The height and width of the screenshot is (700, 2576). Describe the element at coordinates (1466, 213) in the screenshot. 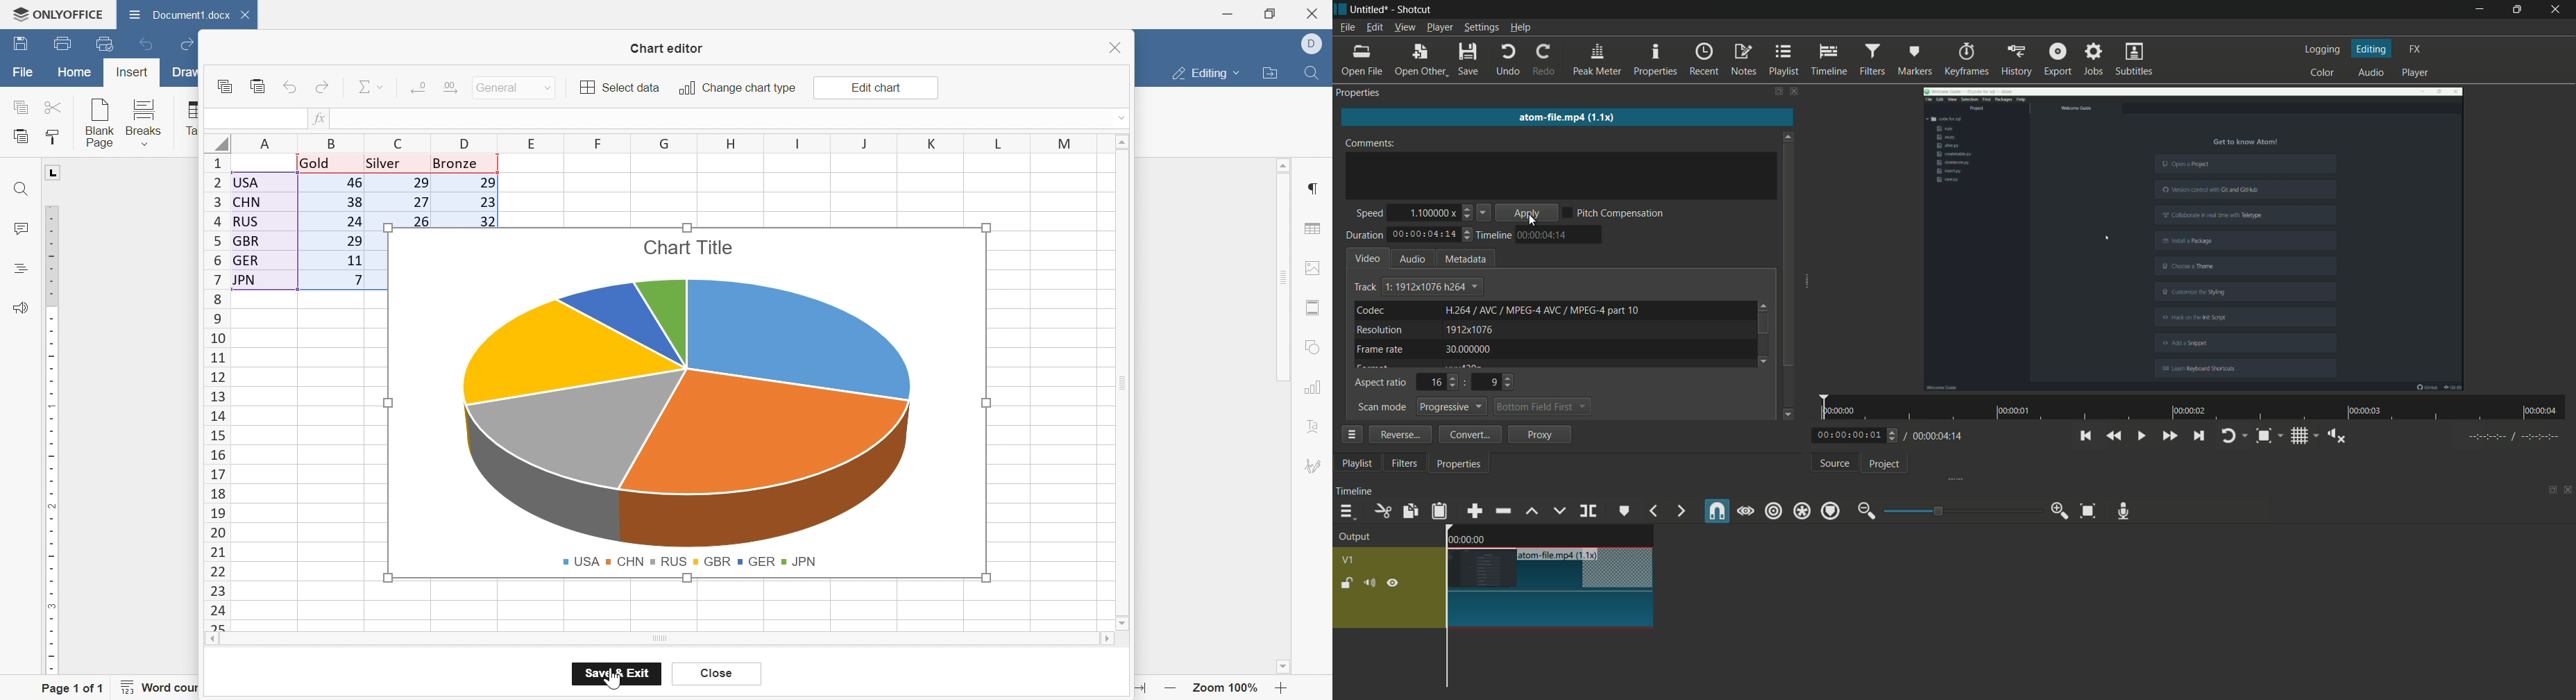

I see `adjust` at that location.